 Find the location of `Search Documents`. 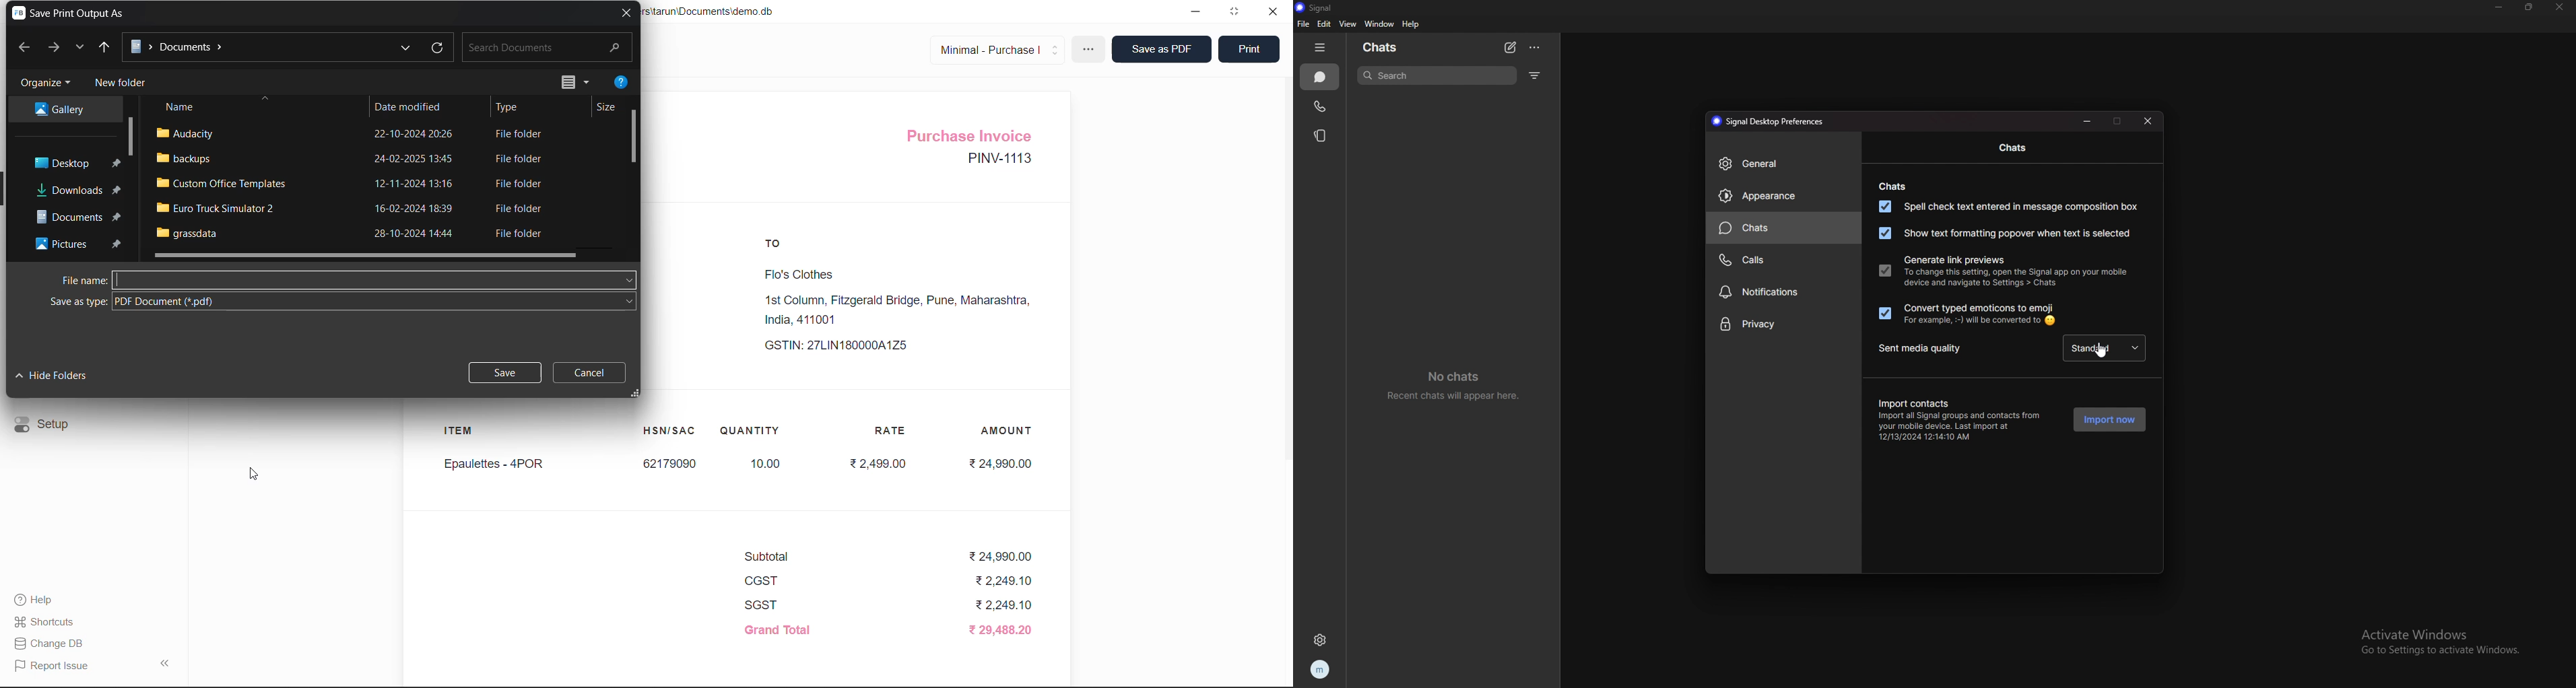

Search Documents is located at coordinates (520, 49).